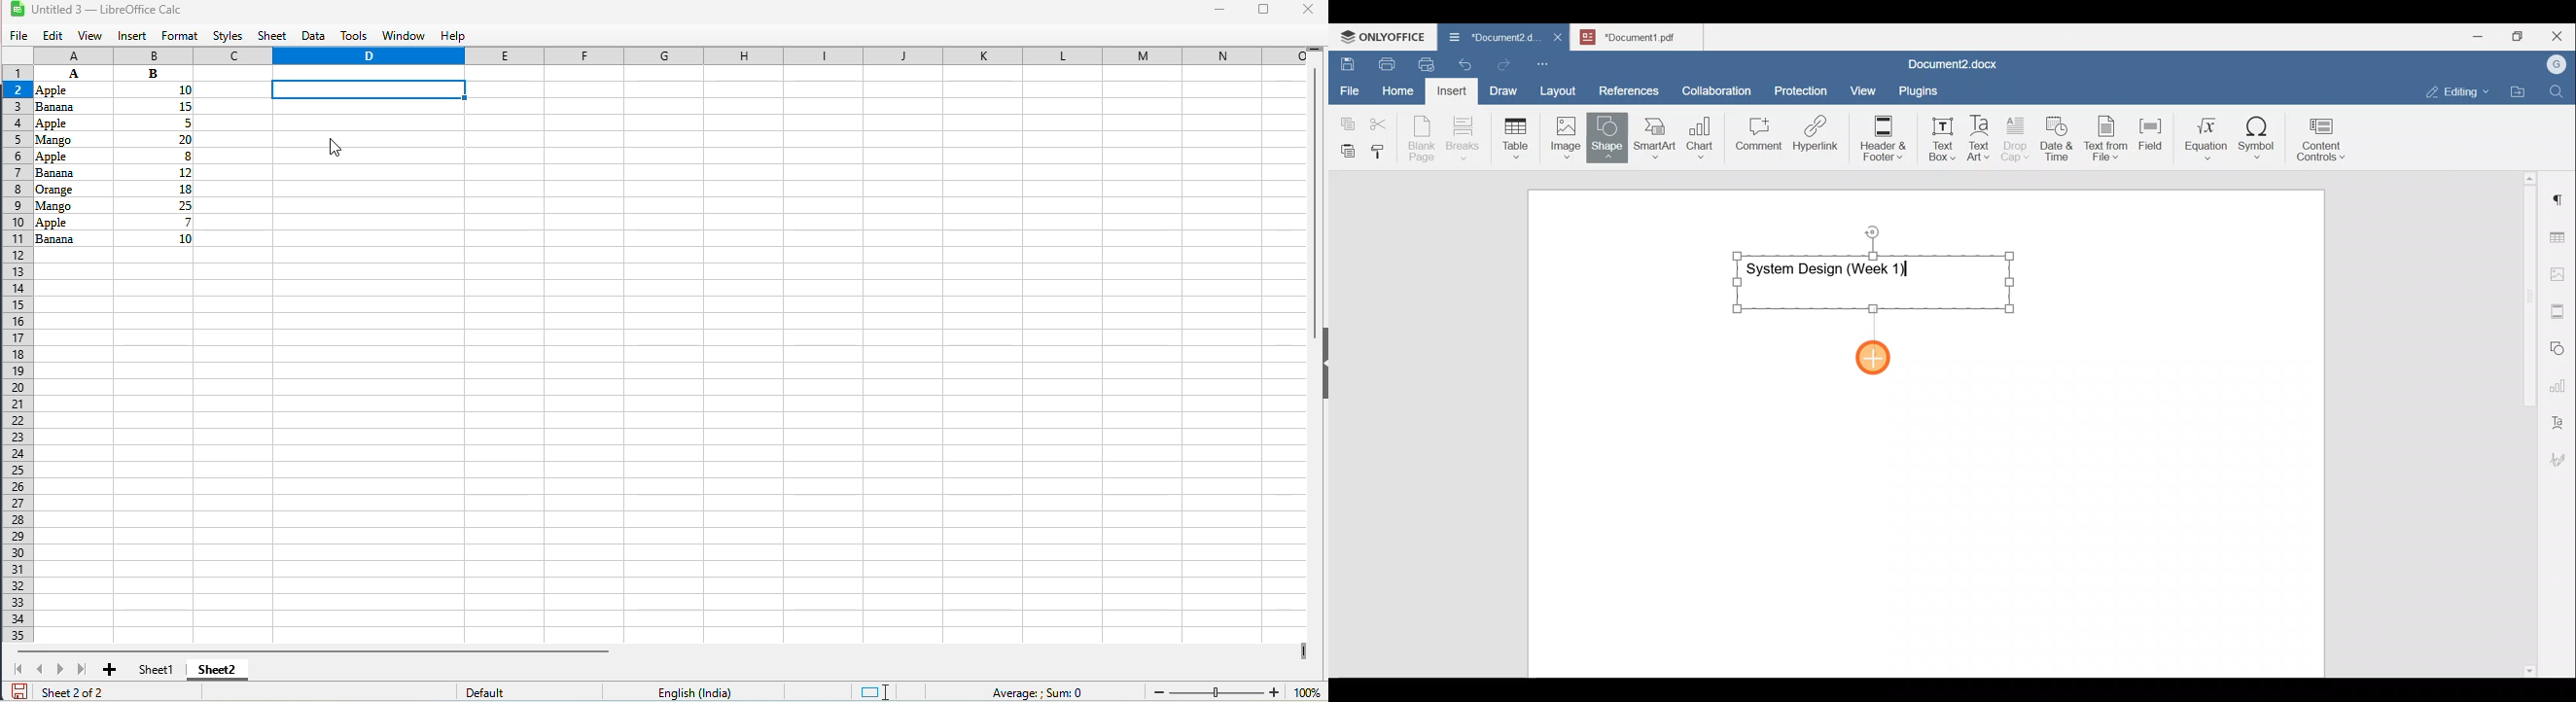 Image resolution: width=2576 pixels, height=728 pixels. Describe the element at coordinates (2458, 89) in the screenshot. I see `Editing mode` at that location.